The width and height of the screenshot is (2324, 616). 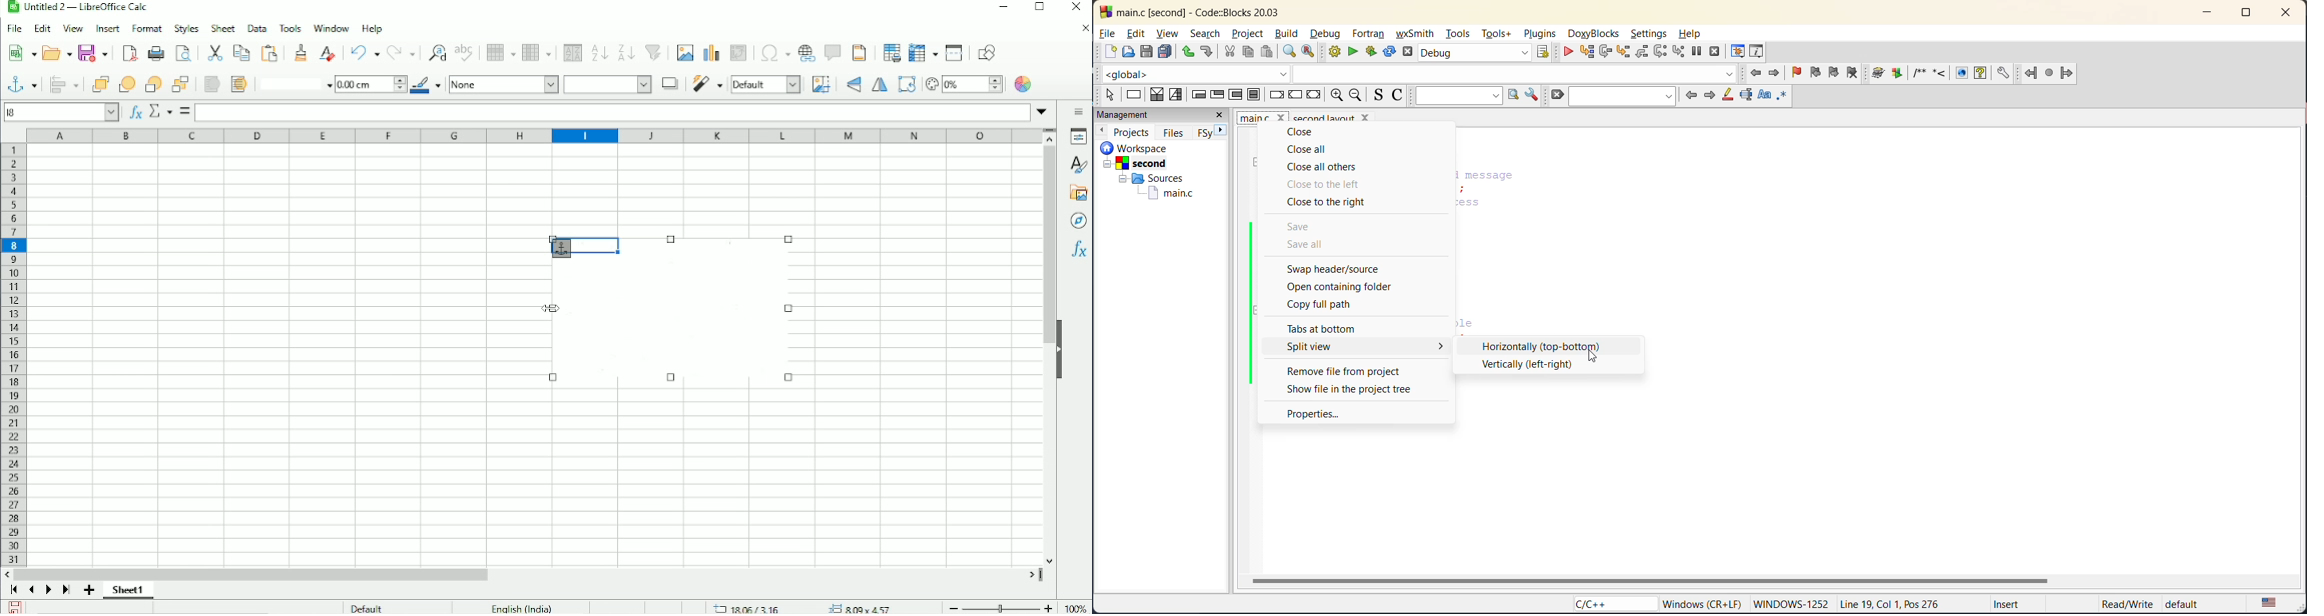 What do you see at coordinates (2010, 603) in the screenshot?
I see `Insert` at bounding box center [2010, 603].